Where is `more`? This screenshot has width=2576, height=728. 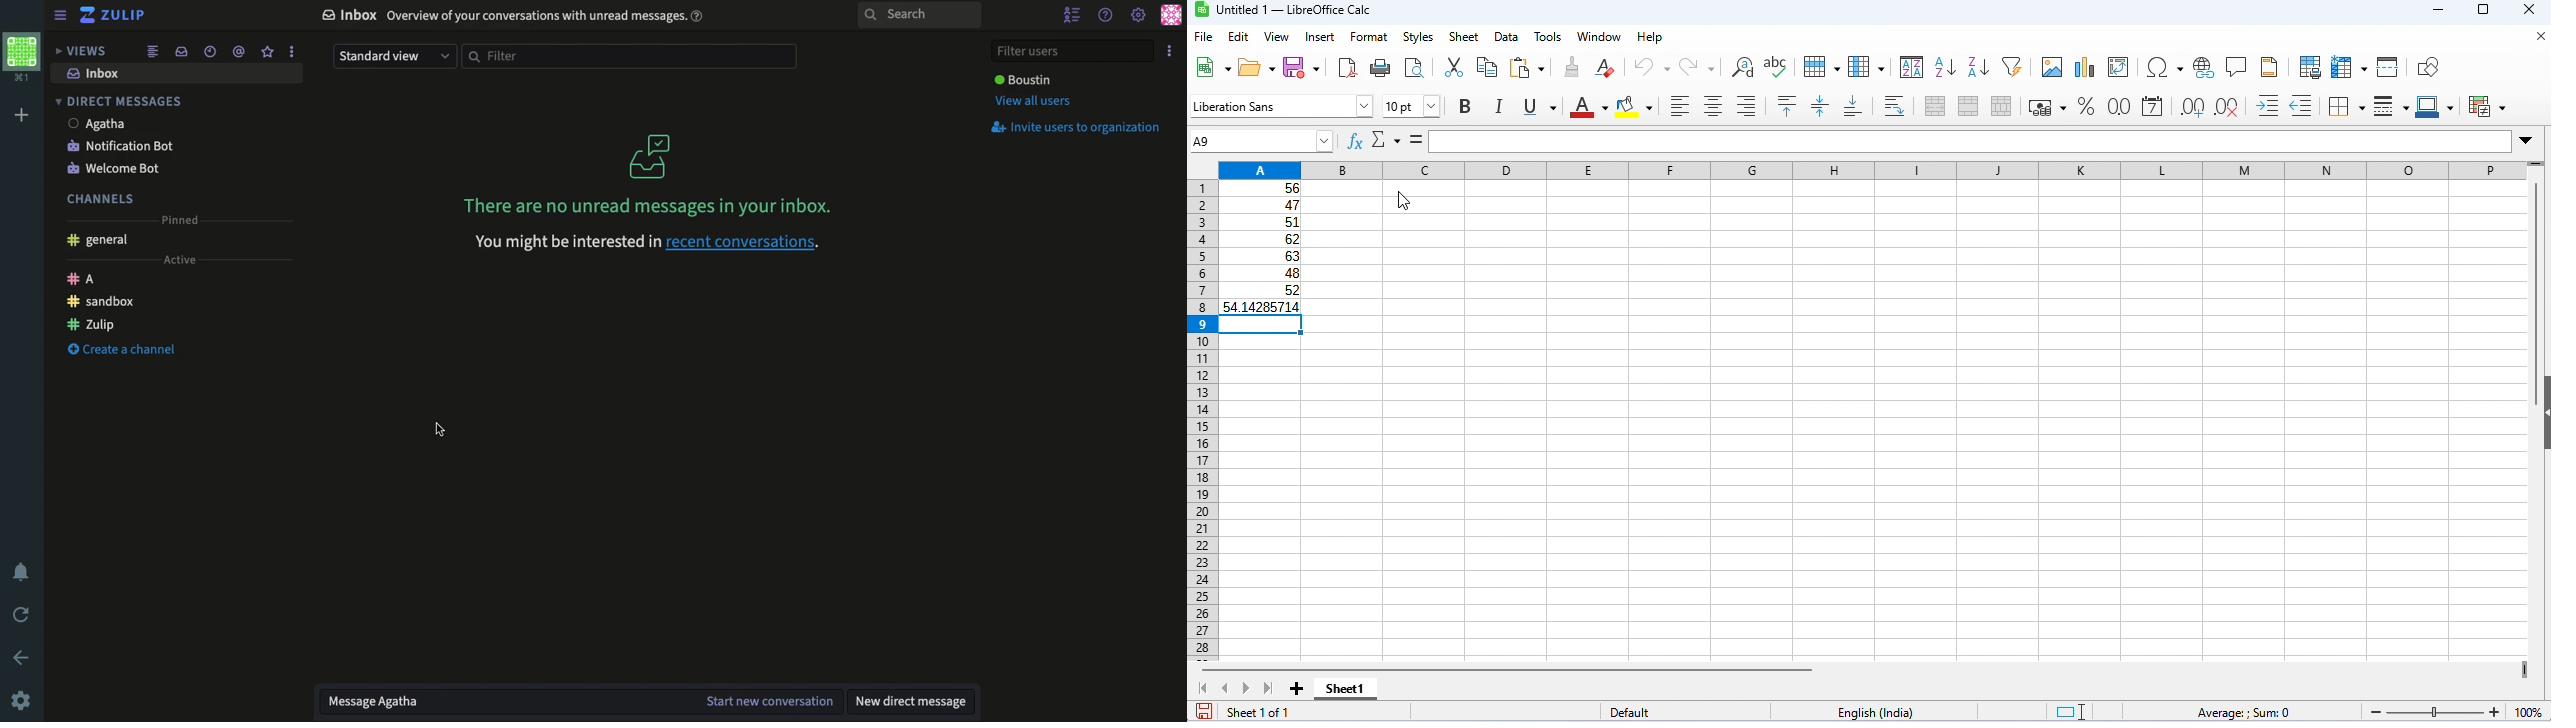
more is located at coordinates (297, 50).